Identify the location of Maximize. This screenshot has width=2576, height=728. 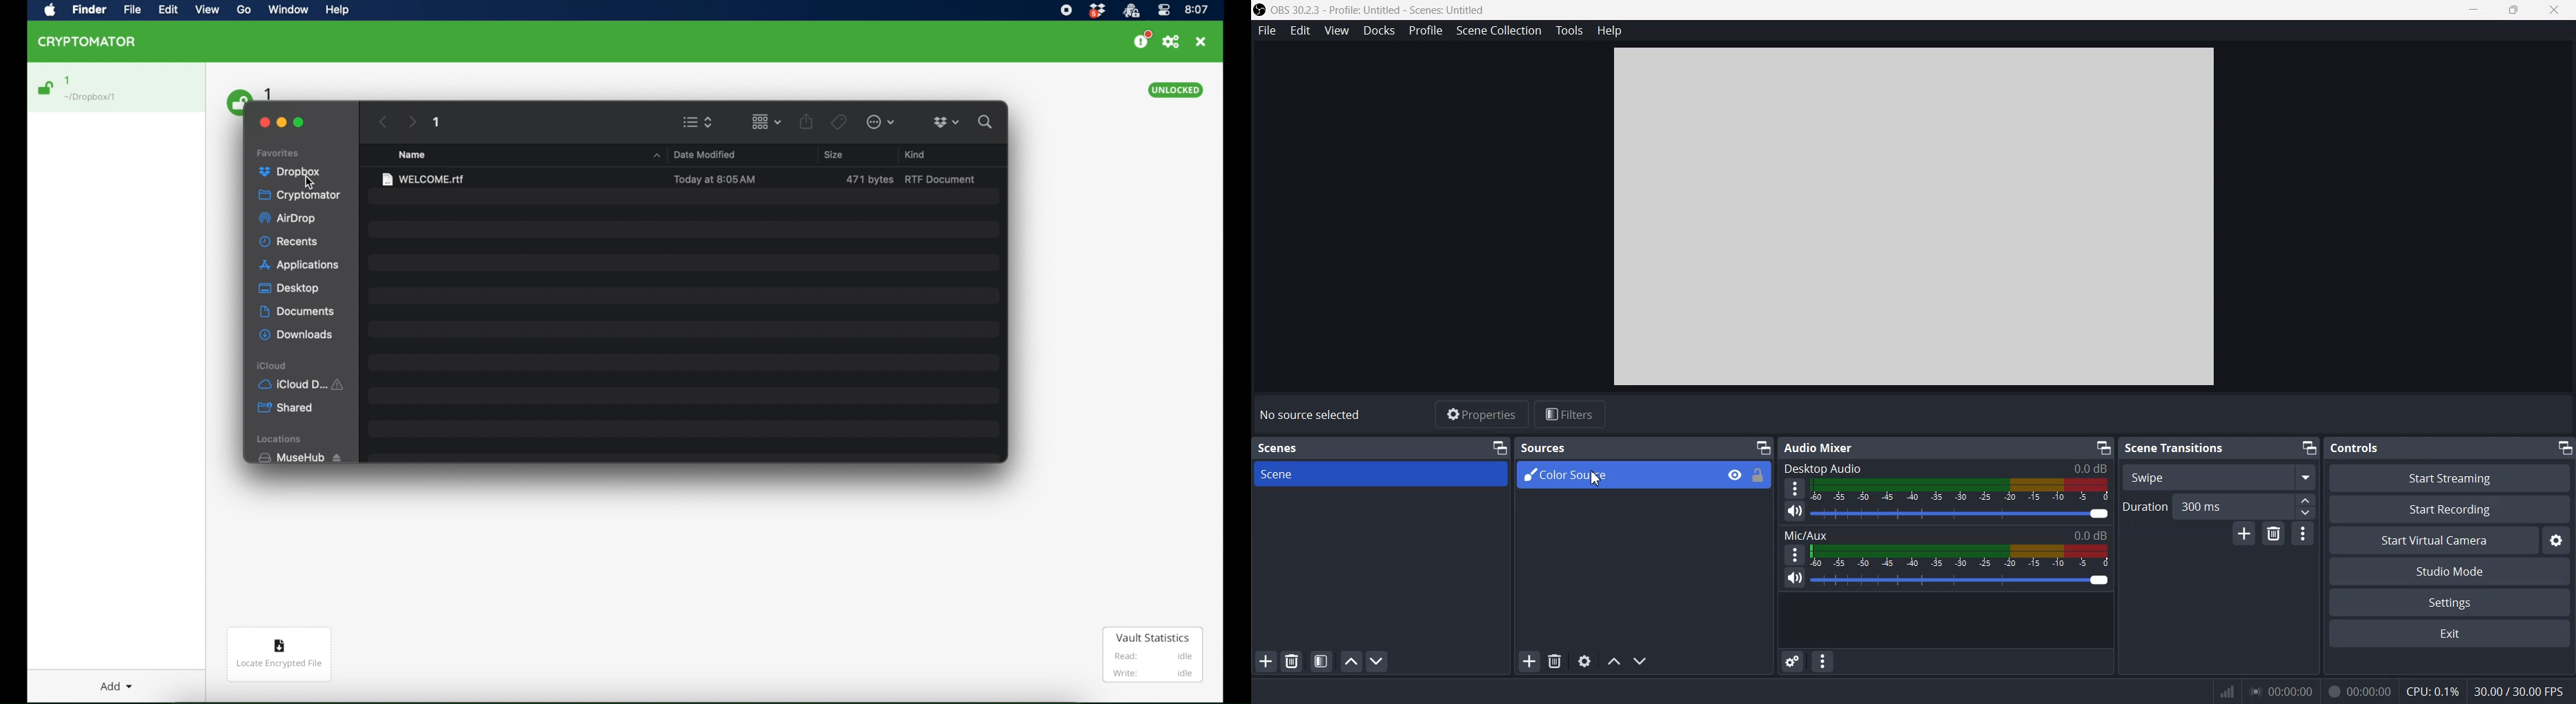
(2515, 10).